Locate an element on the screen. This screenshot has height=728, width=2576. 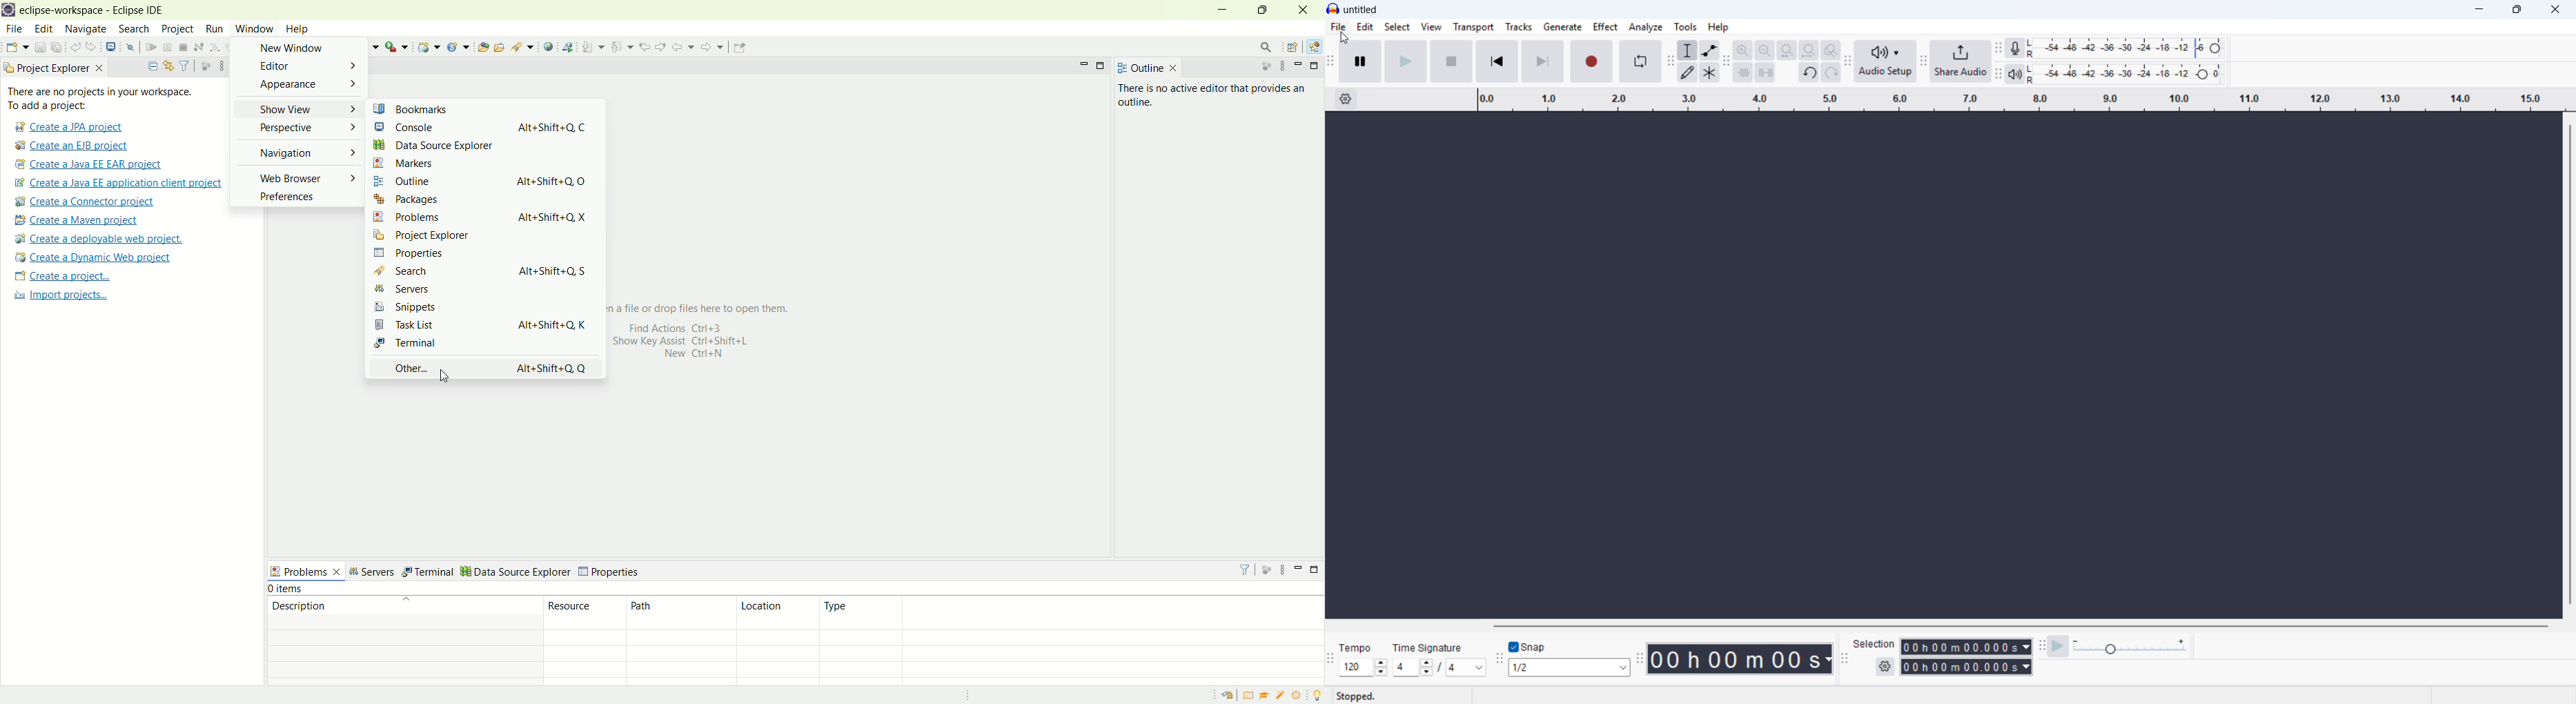
Pause  is located at coordinates (1361, 62).